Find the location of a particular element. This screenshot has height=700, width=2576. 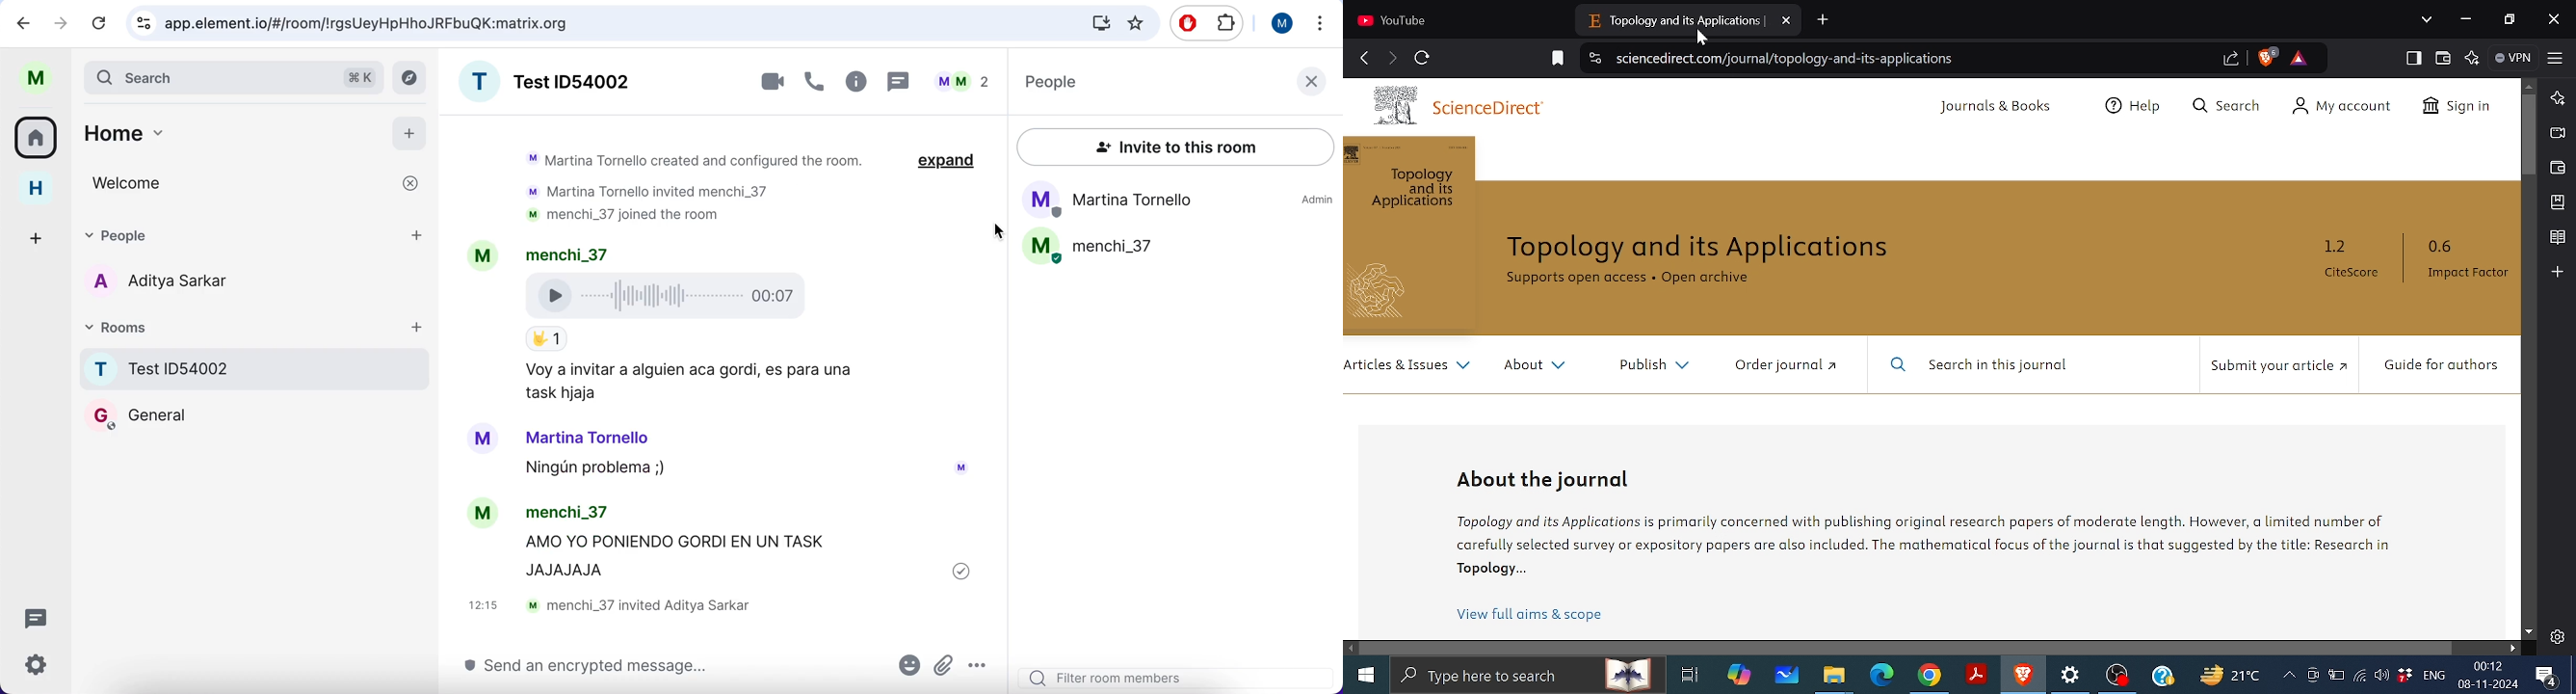

Leo is located at coordinates (2559, 96).